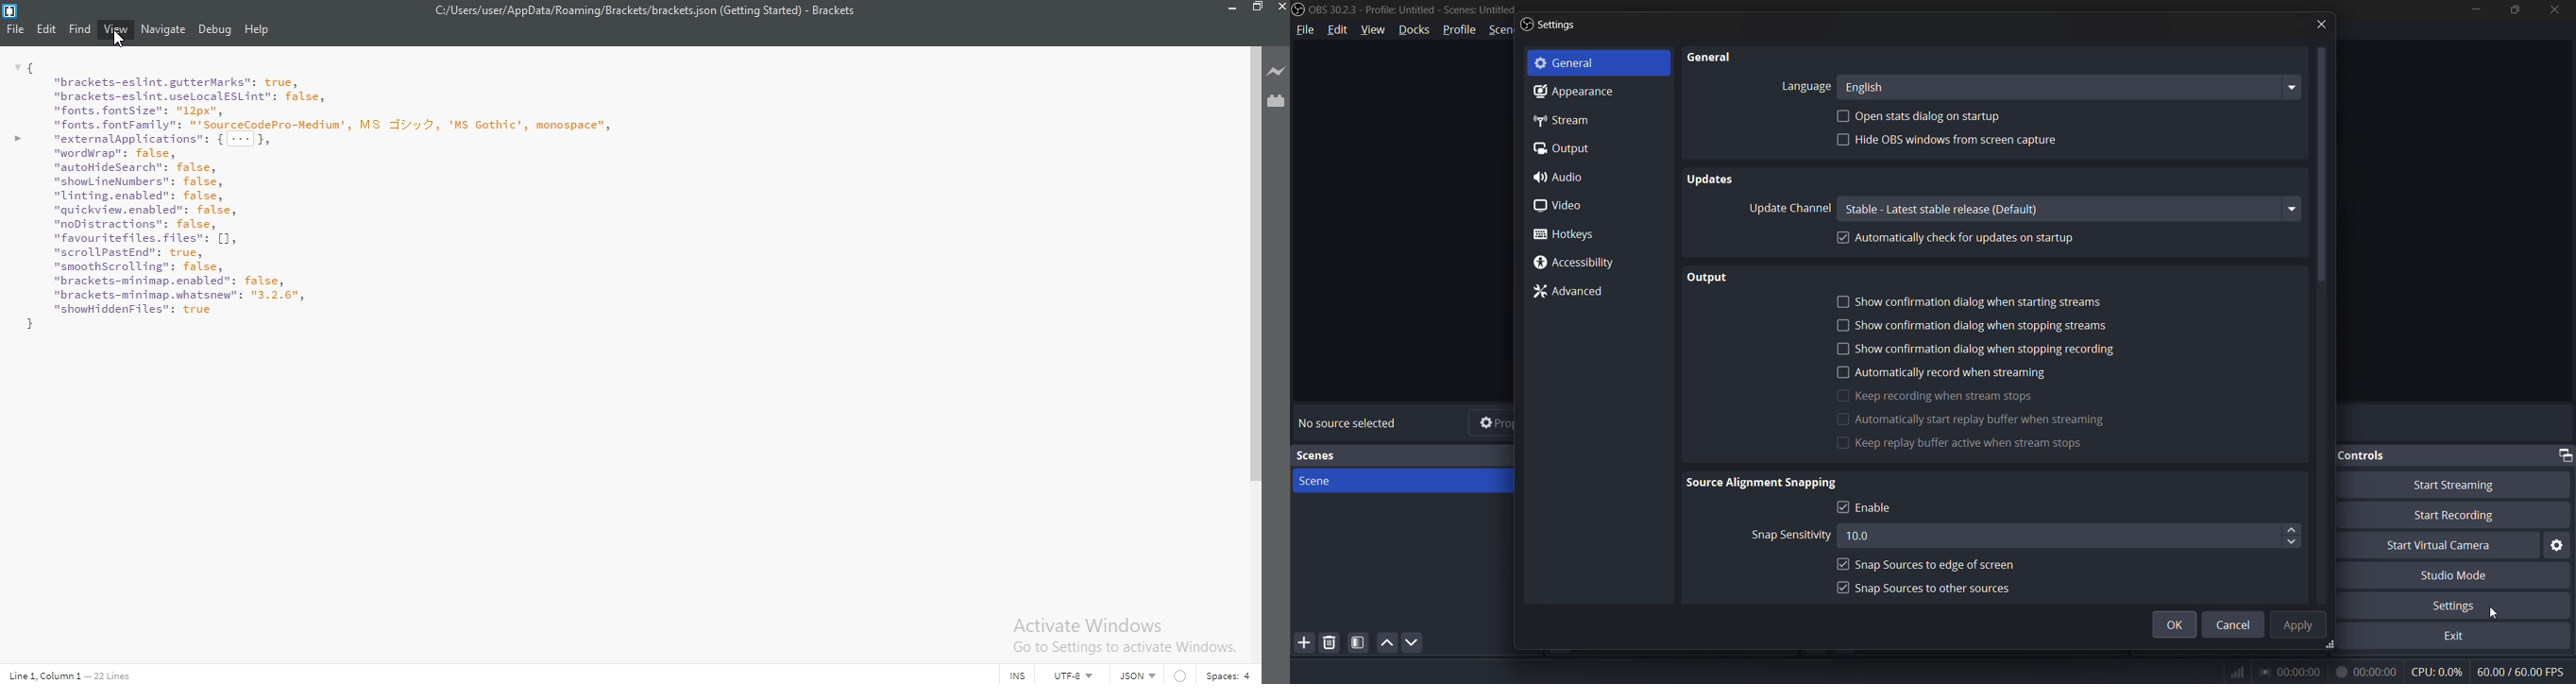 Image resolution: width=2576 pixels, height=700 pixels. What do you see at coordinates (1557, 205) in the screenshot?
I see `video` at bounding box center [1557, 205].